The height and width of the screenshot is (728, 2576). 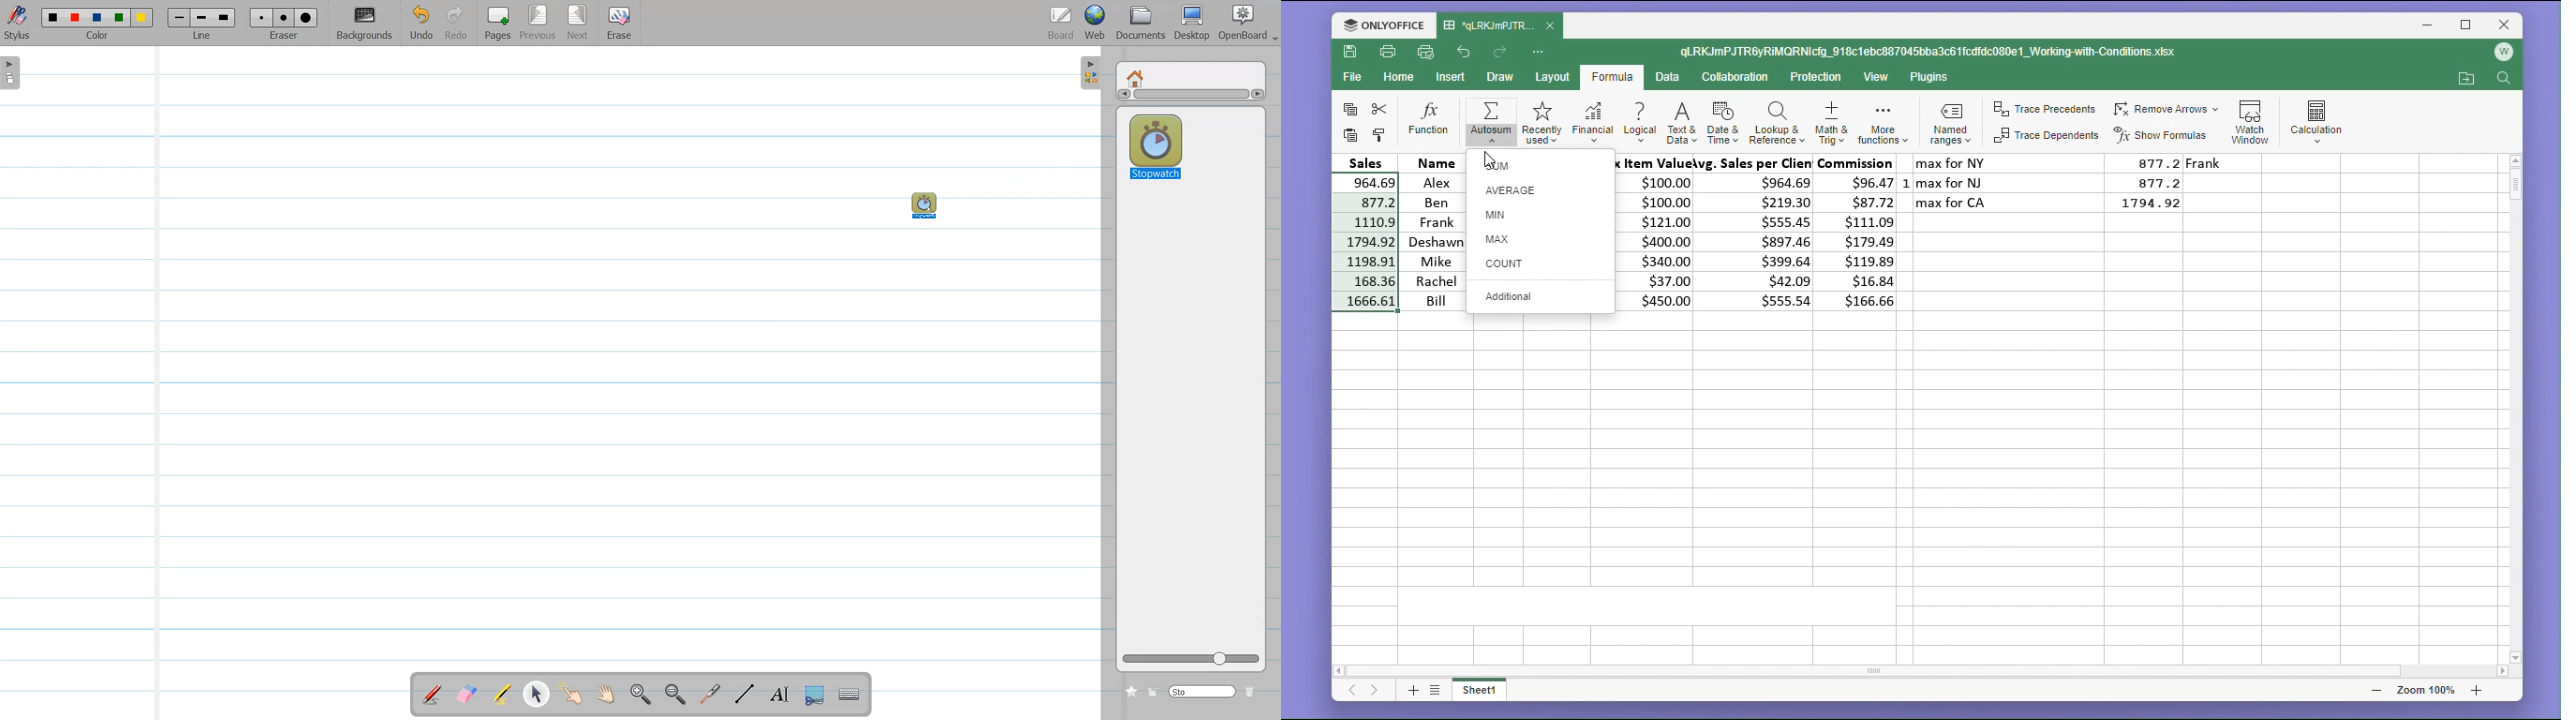 I want to click on undo, so click(x=1464, y=50).